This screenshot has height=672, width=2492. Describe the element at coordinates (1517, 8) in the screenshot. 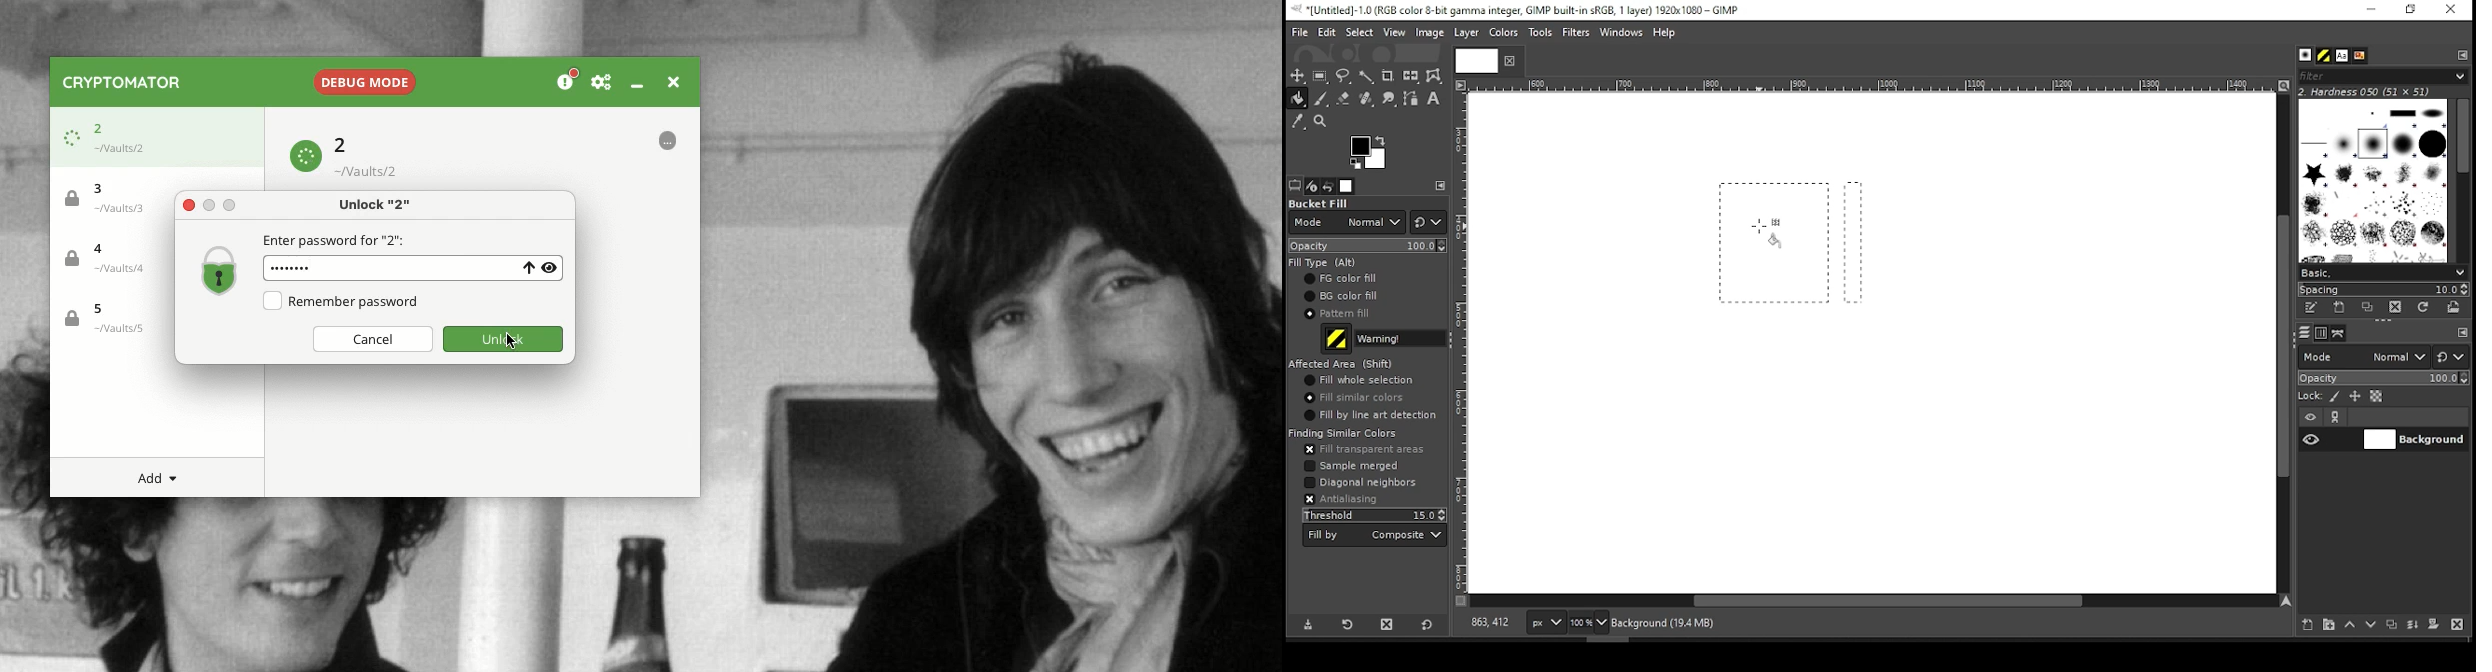

I see `icon and filename` at that location.